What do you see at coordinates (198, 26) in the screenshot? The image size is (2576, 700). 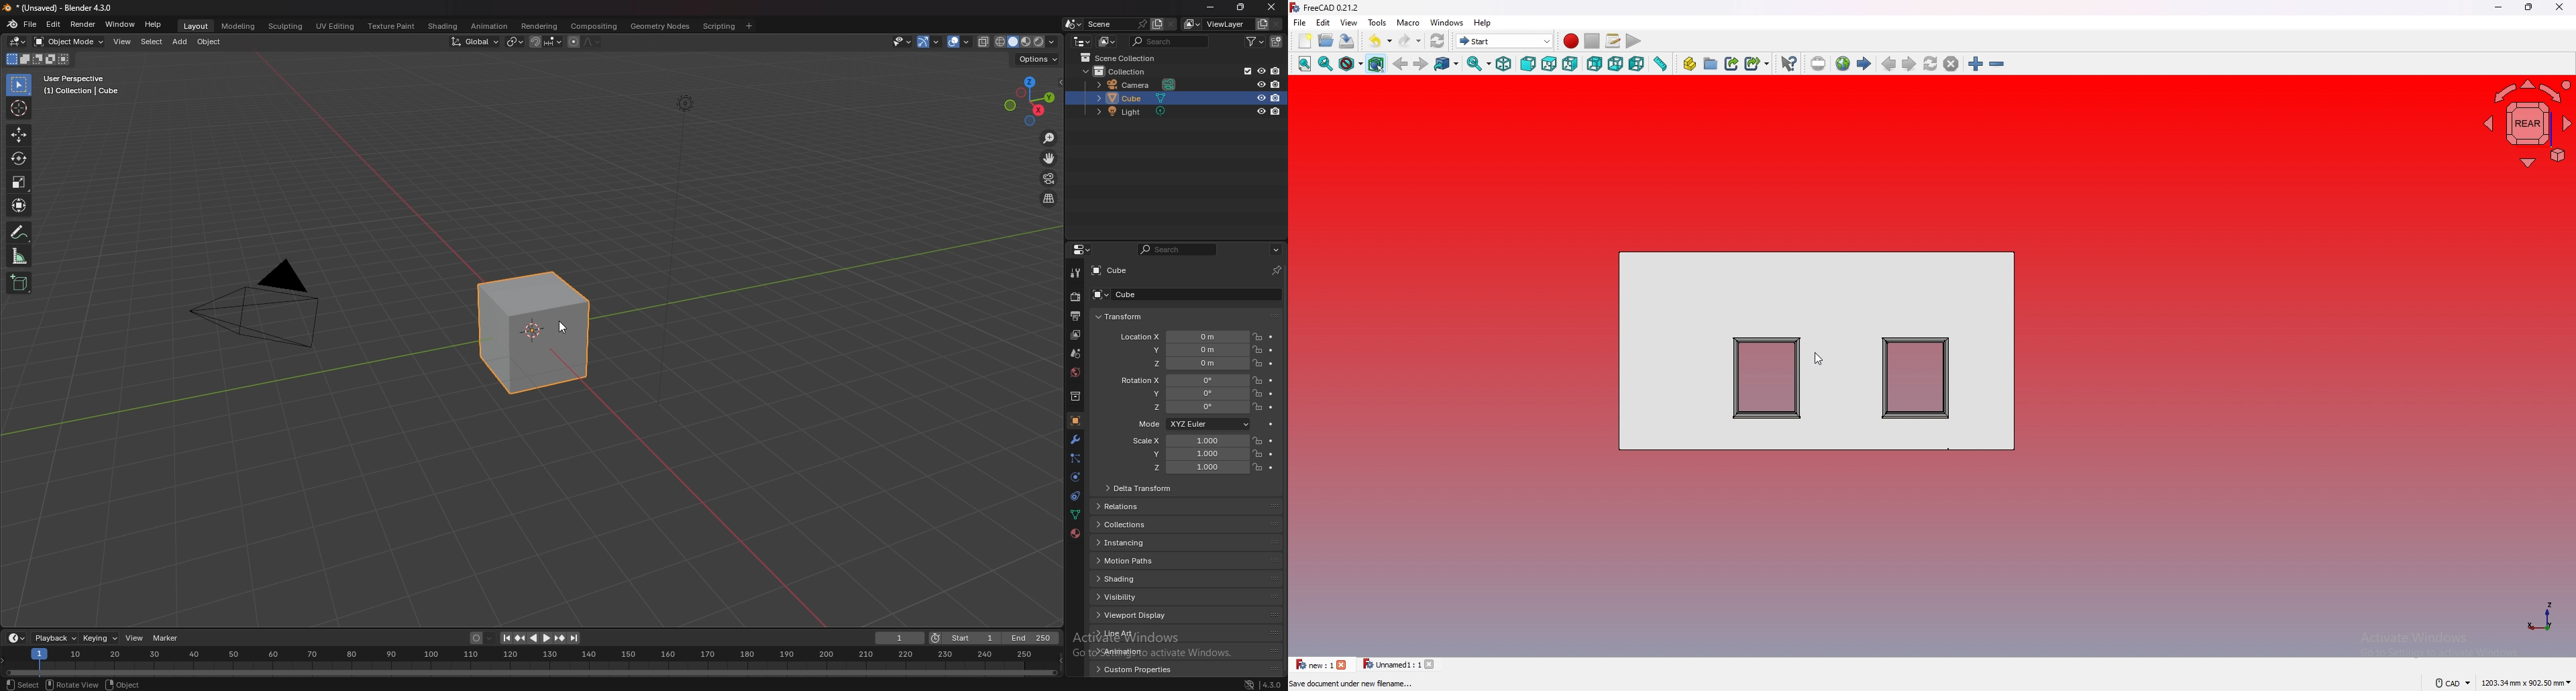 I see `layout` at bounding box center [198, 26].